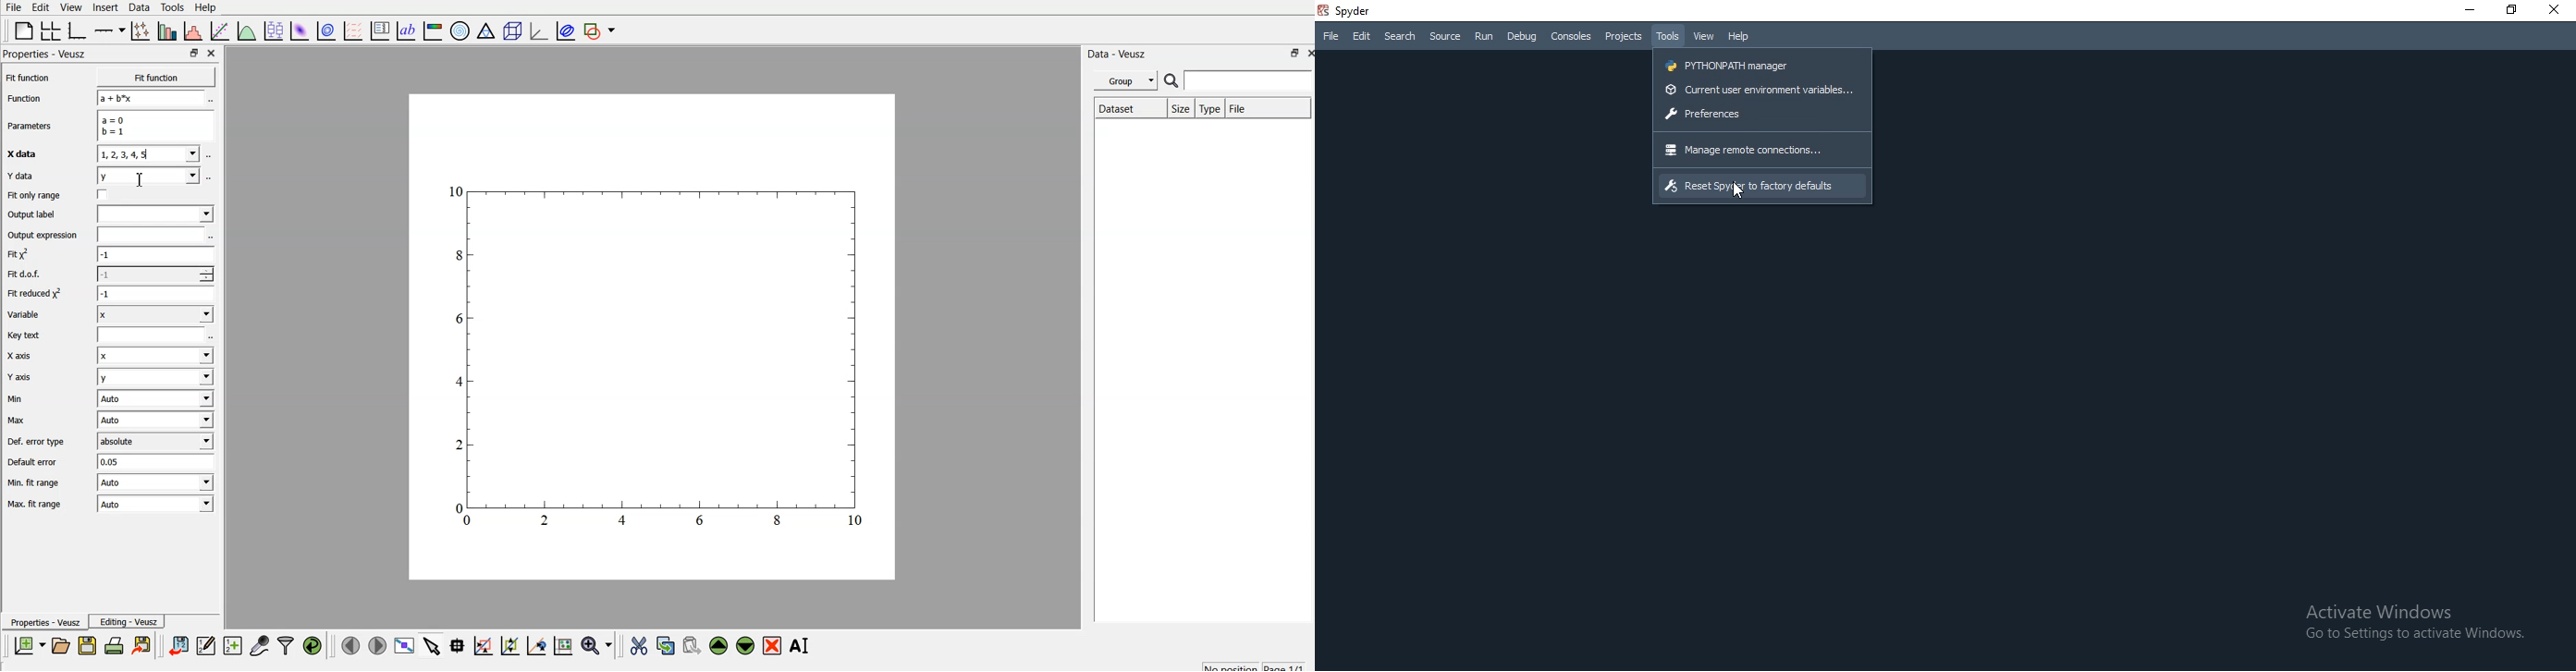 The width and height of the screenshot is (2576, 672). Describe the element at coordinates (157, 421) in the screenshot. I see `Auto` at that location.